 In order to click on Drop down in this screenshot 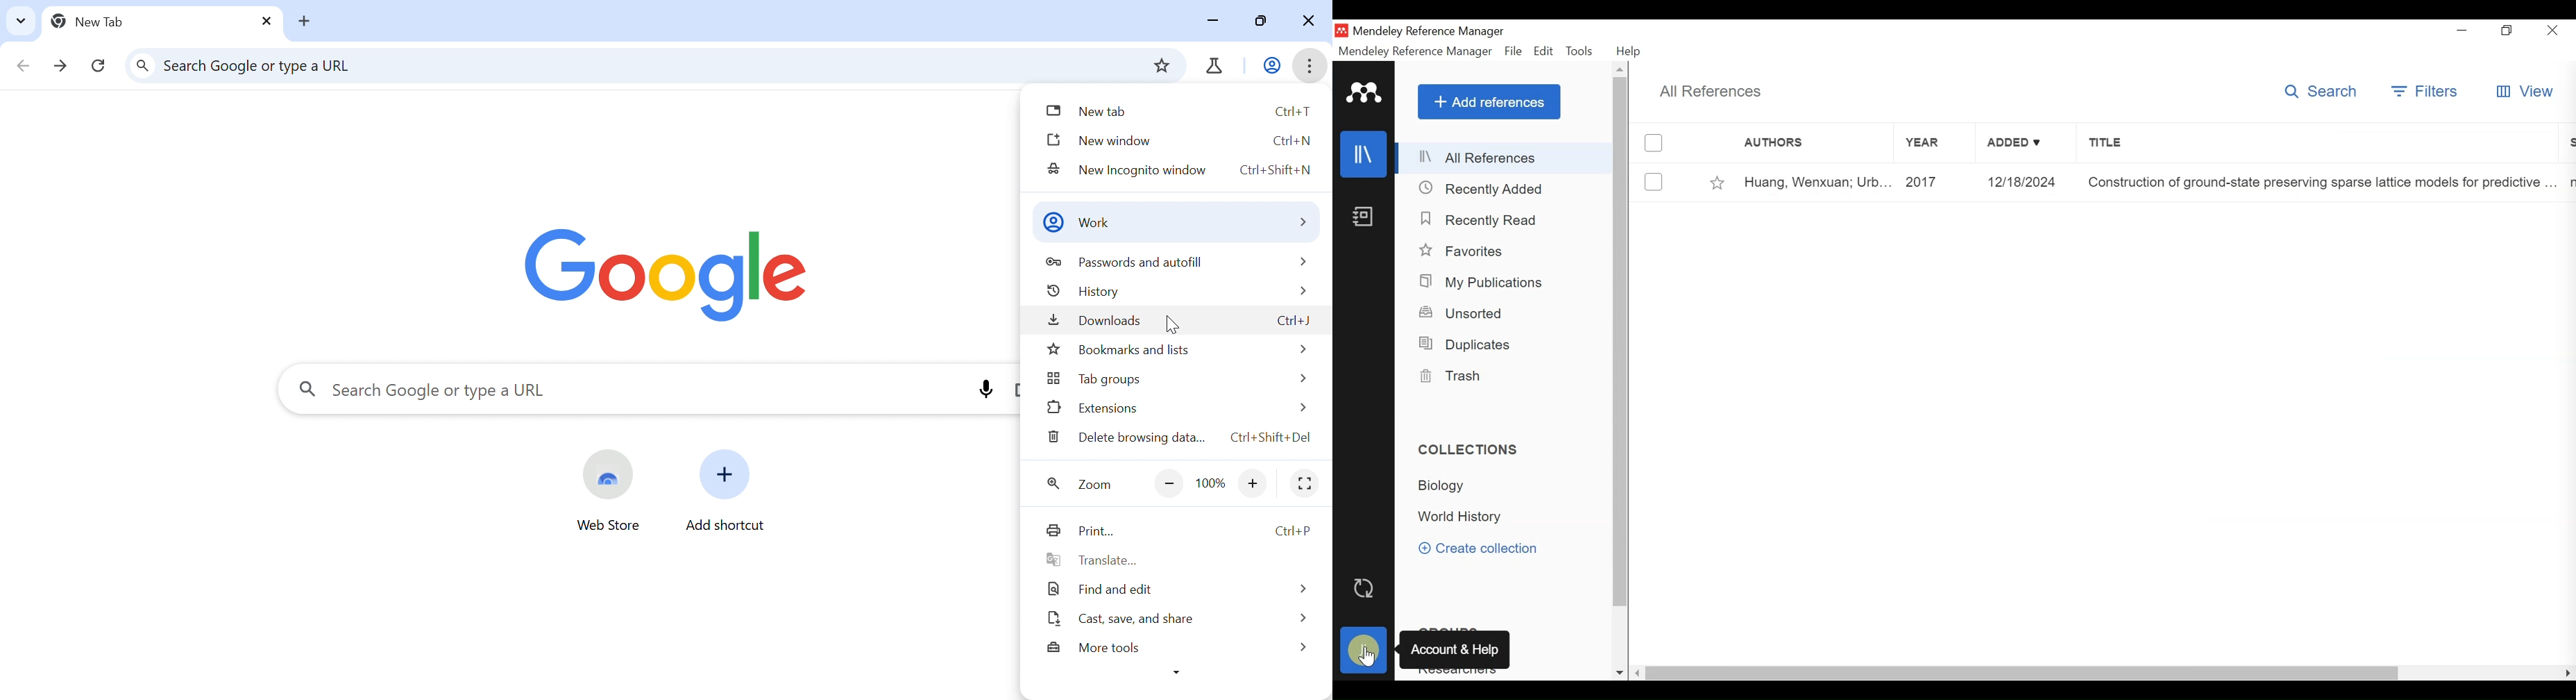, I will do `click(22, 20)`.